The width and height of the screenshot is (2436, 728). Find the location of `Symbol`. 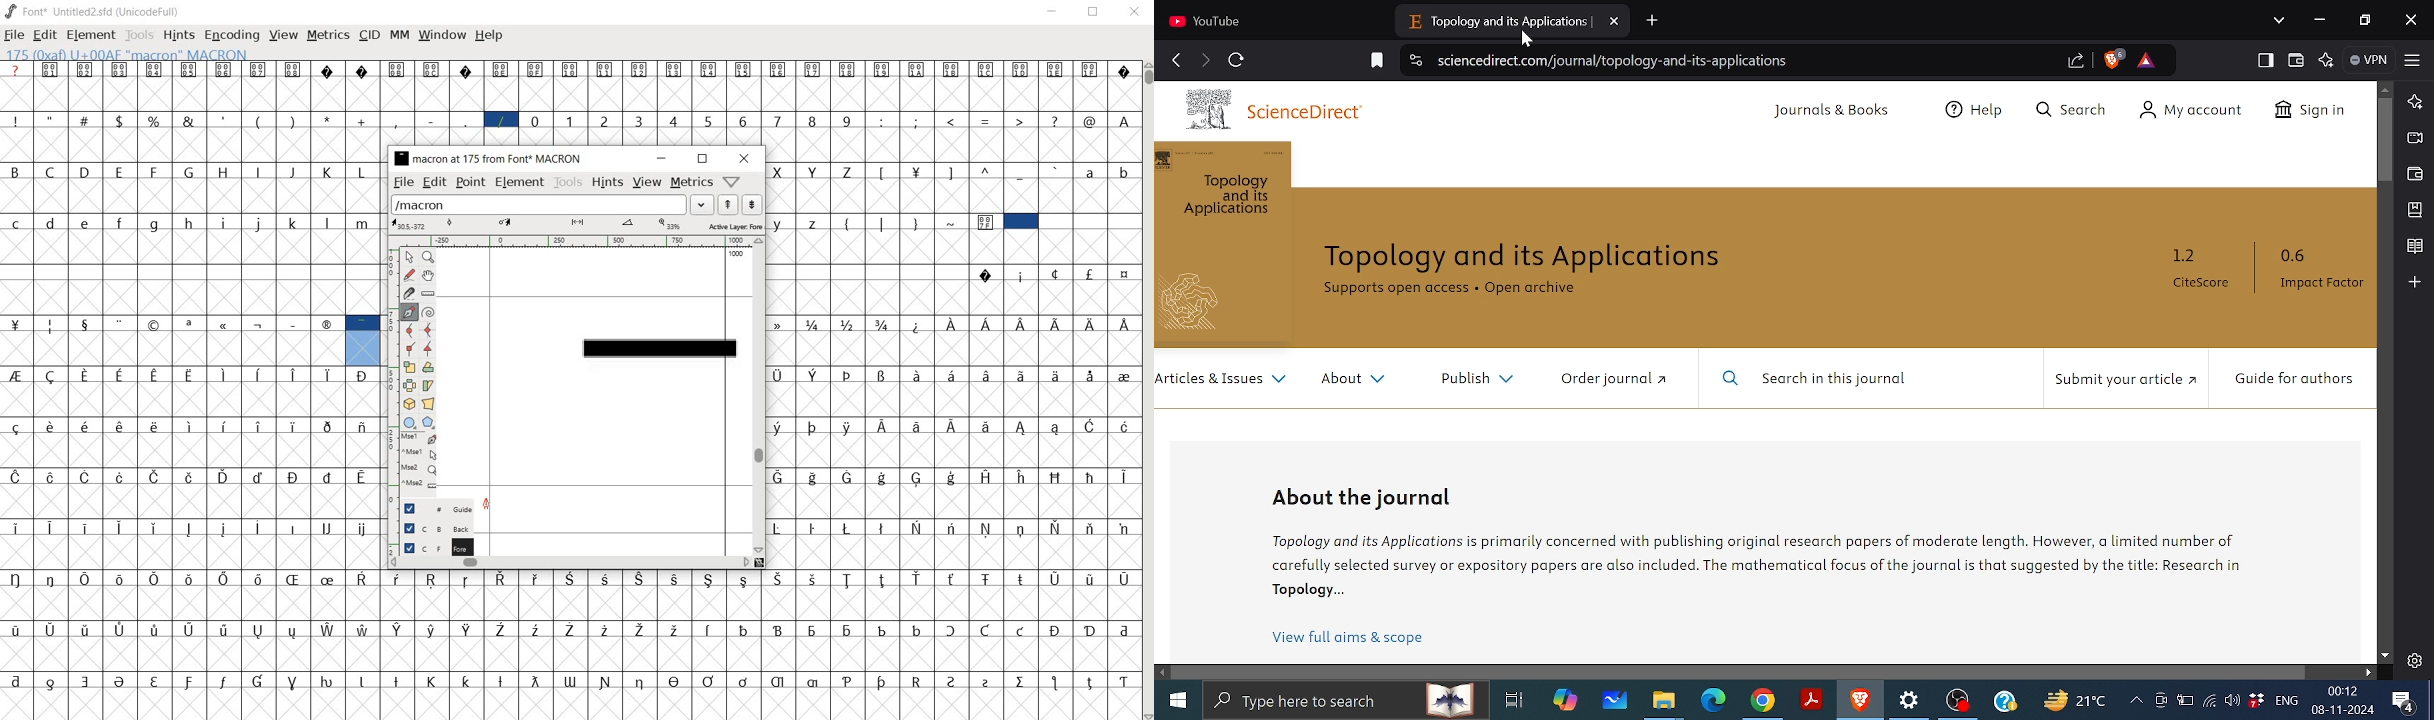

Symbol is located at coordinates (465, 69).